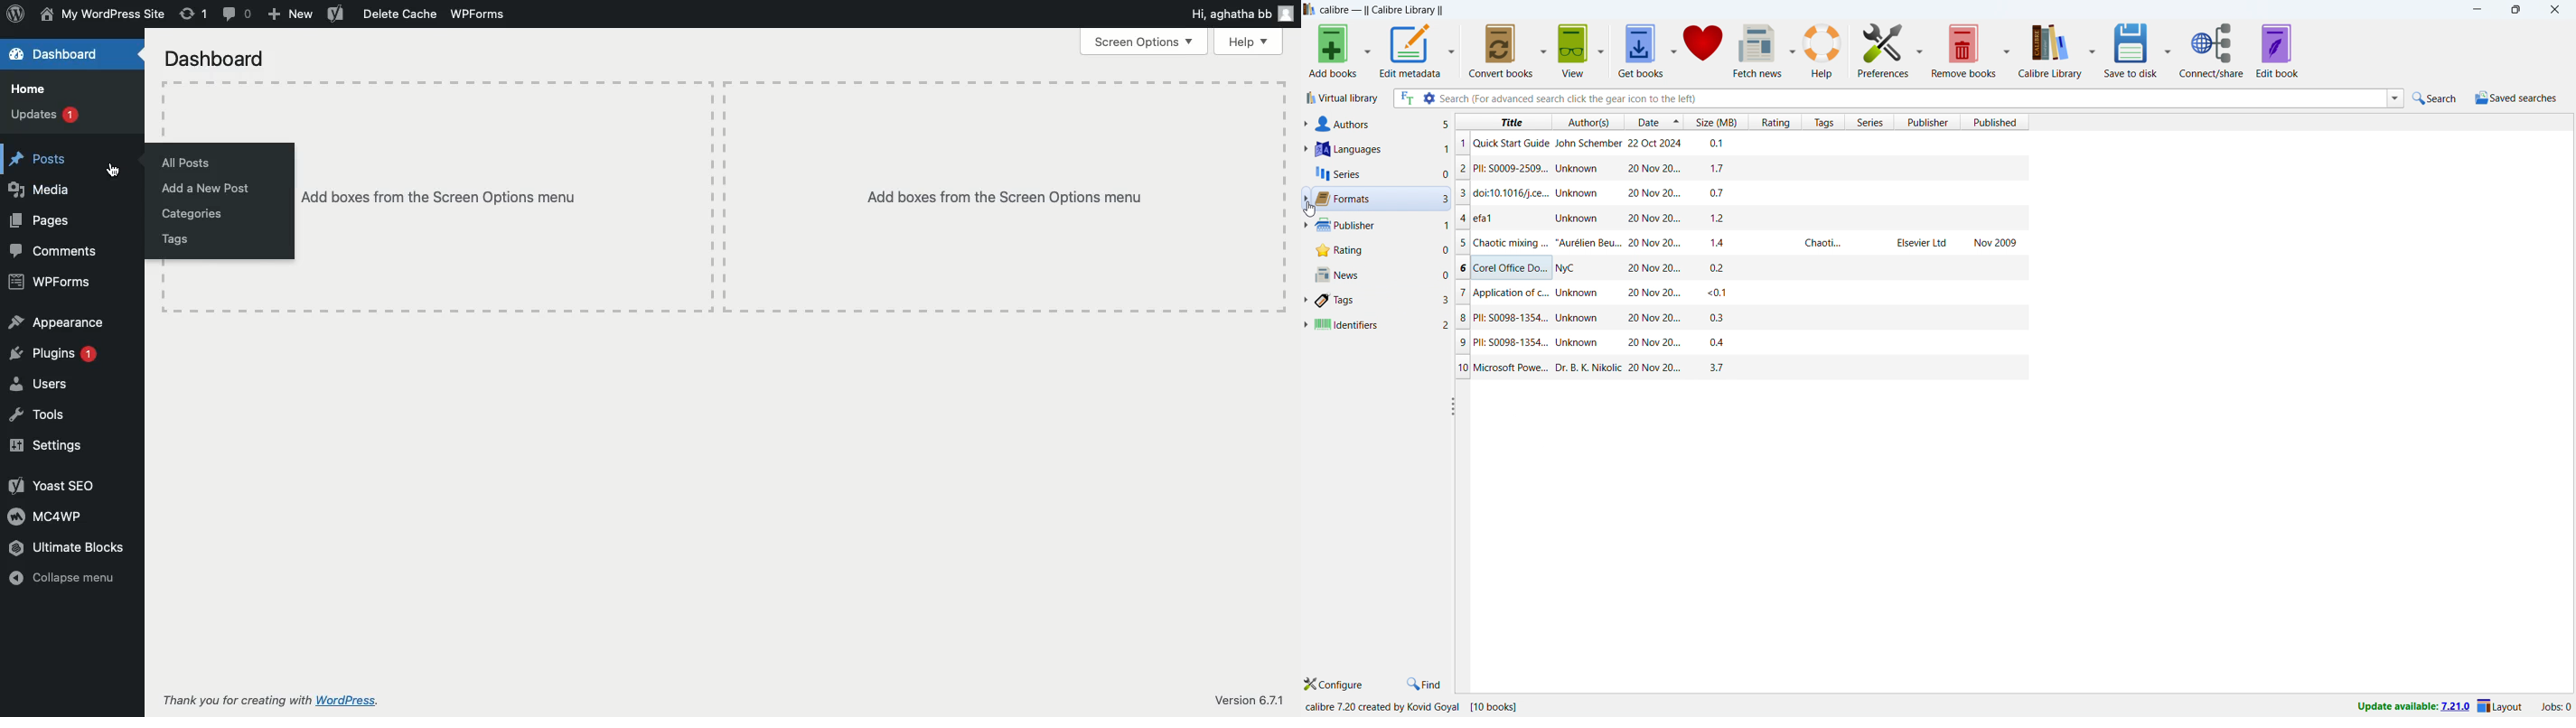 The height and width of the screenshot is (728, 2576). I want to click on one book entry, so click(1738, 242).